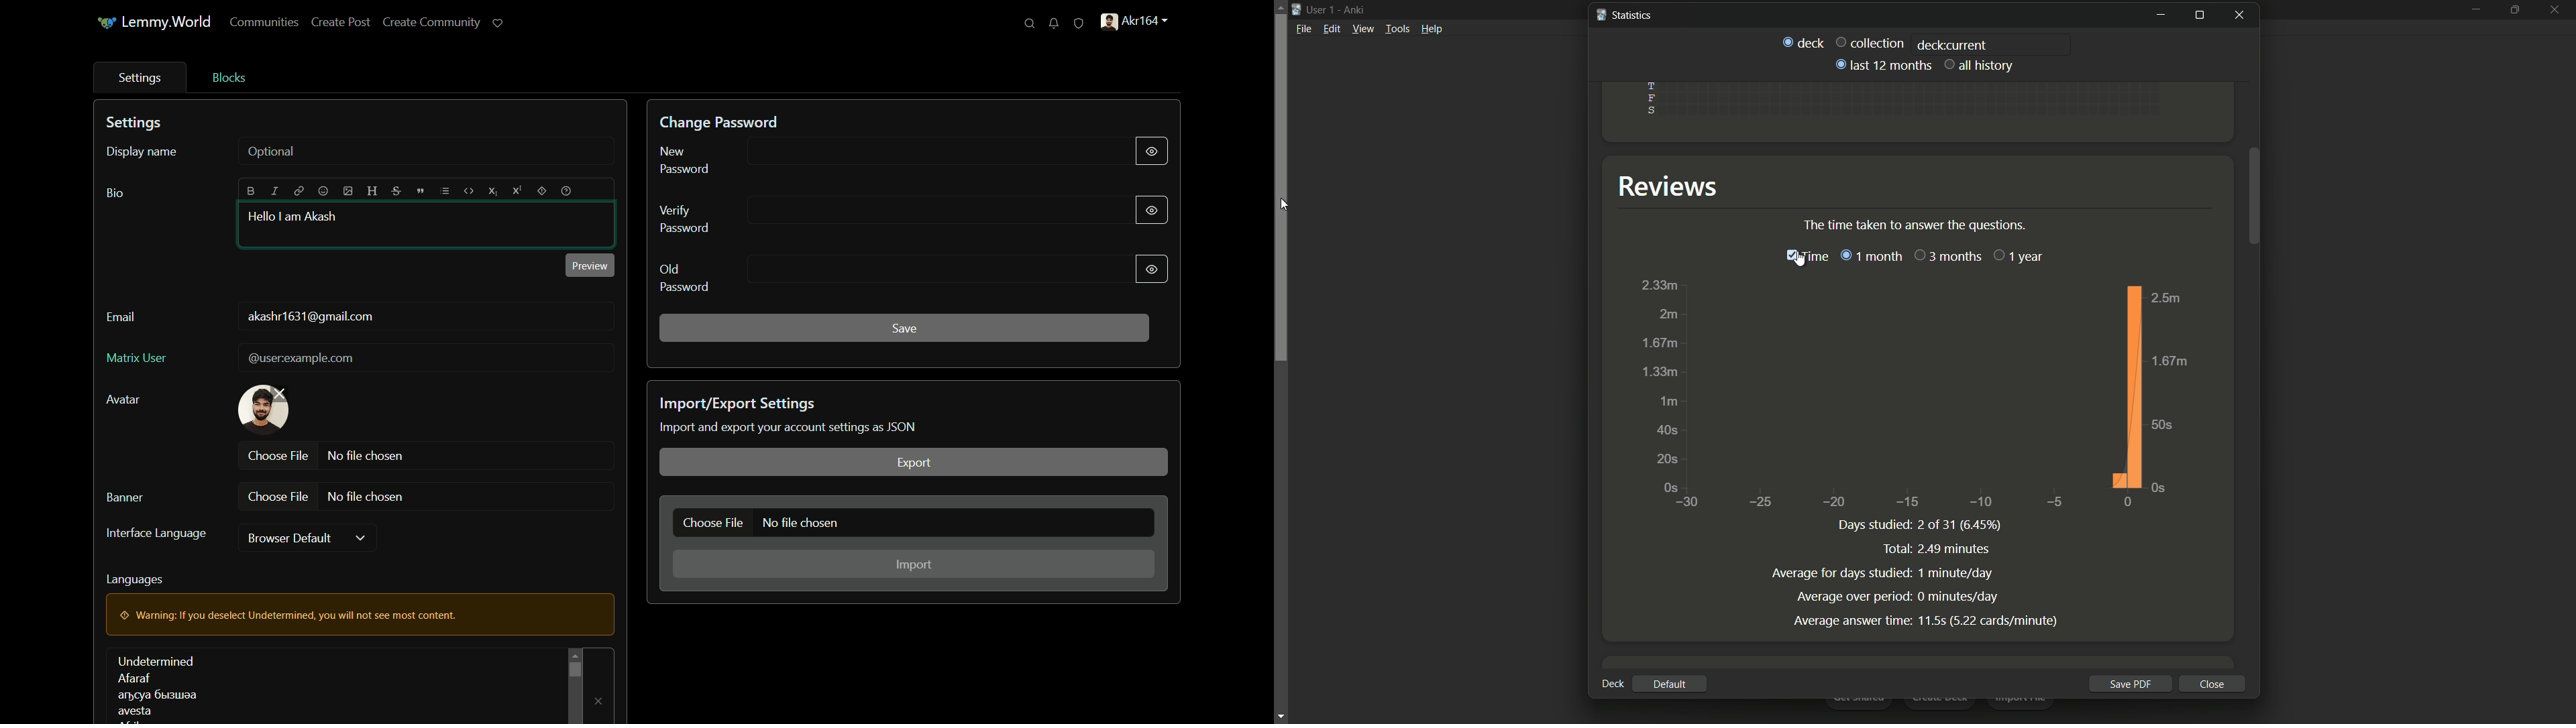  What do you see at coordinates (684, 278) in the screenshot?
I see `old password` at bounding box center [684, 278].